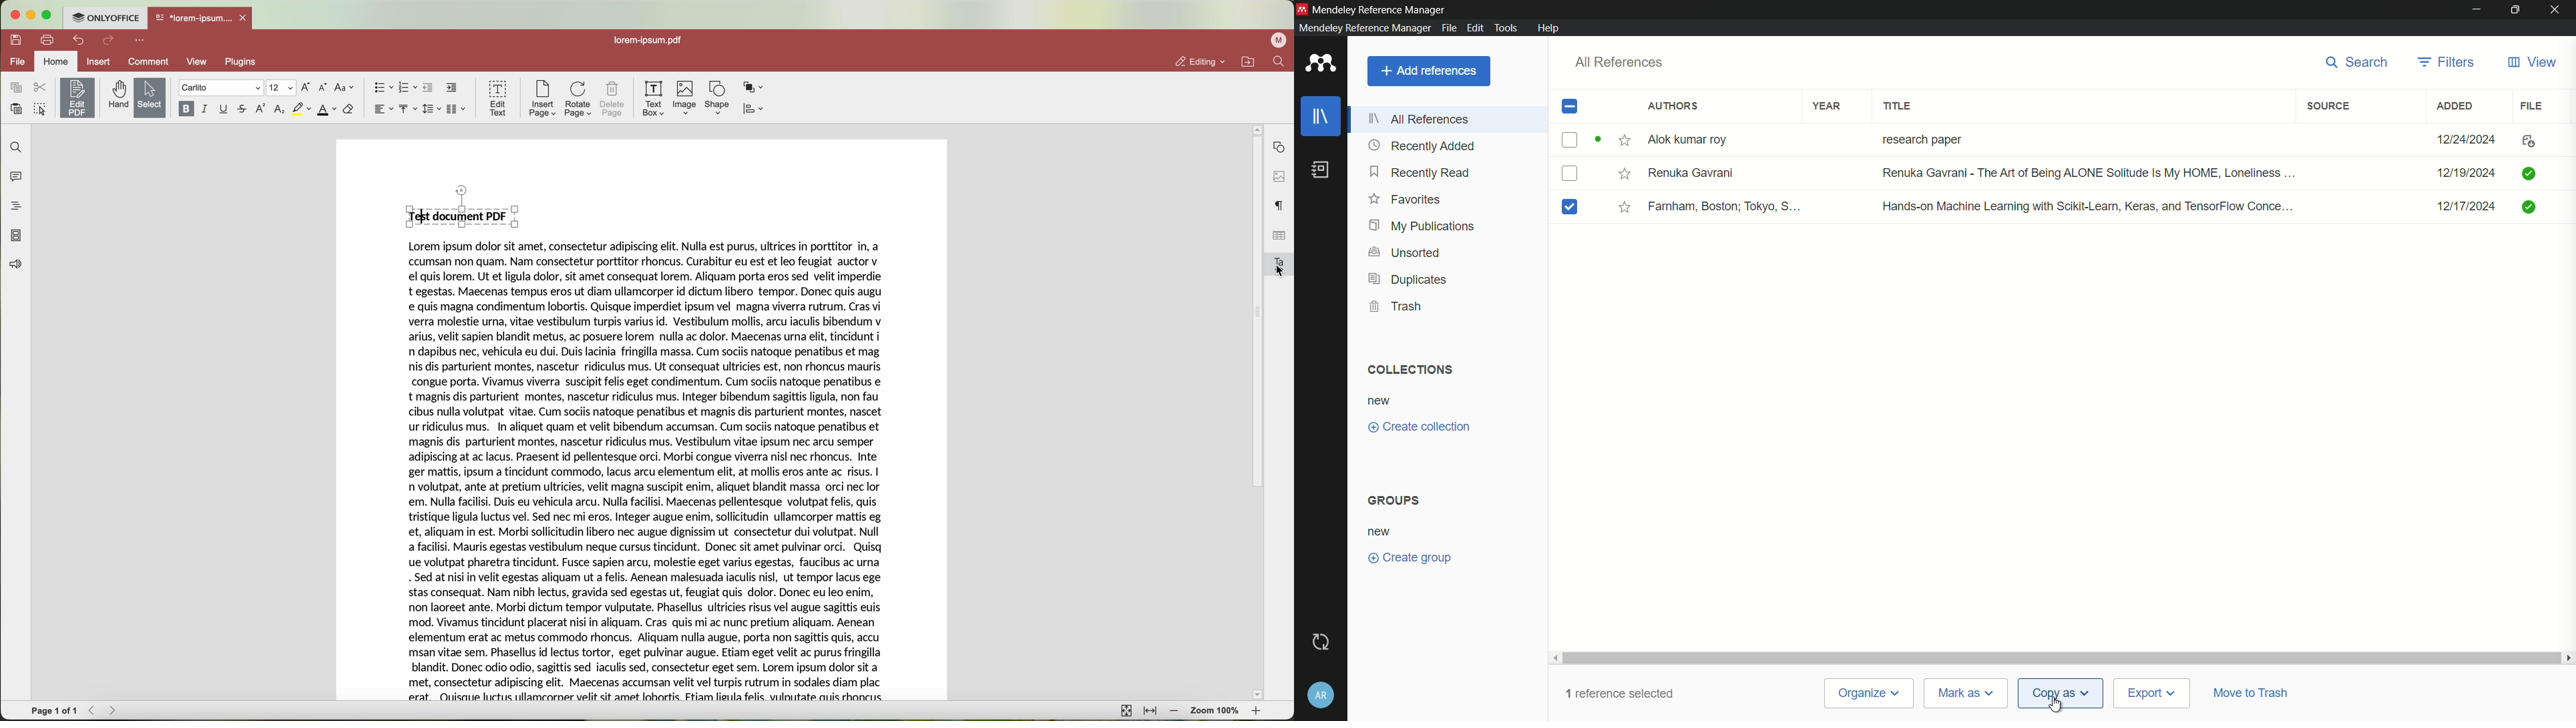 Image resolution: width=2576 pixels, height=728 pixels. I want to click on 1 reference selected, so click(1620, 695).